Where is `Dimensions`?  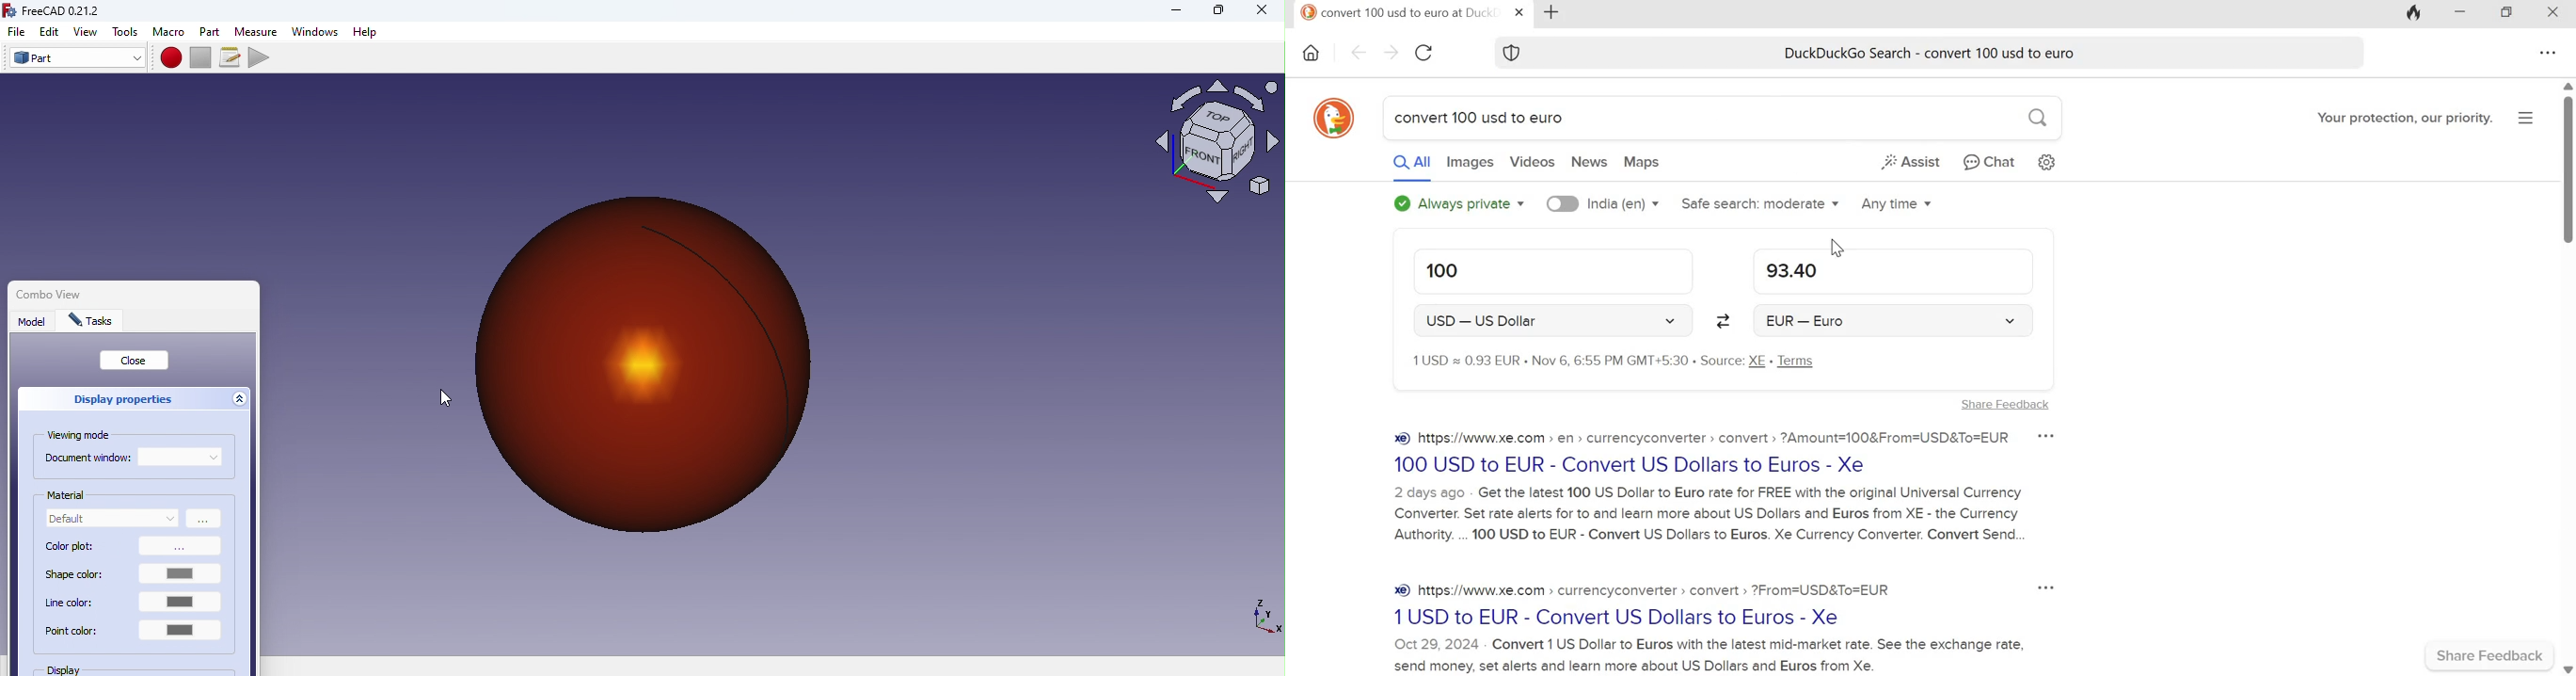 Dimensions is located at coordinates (1263, 615).